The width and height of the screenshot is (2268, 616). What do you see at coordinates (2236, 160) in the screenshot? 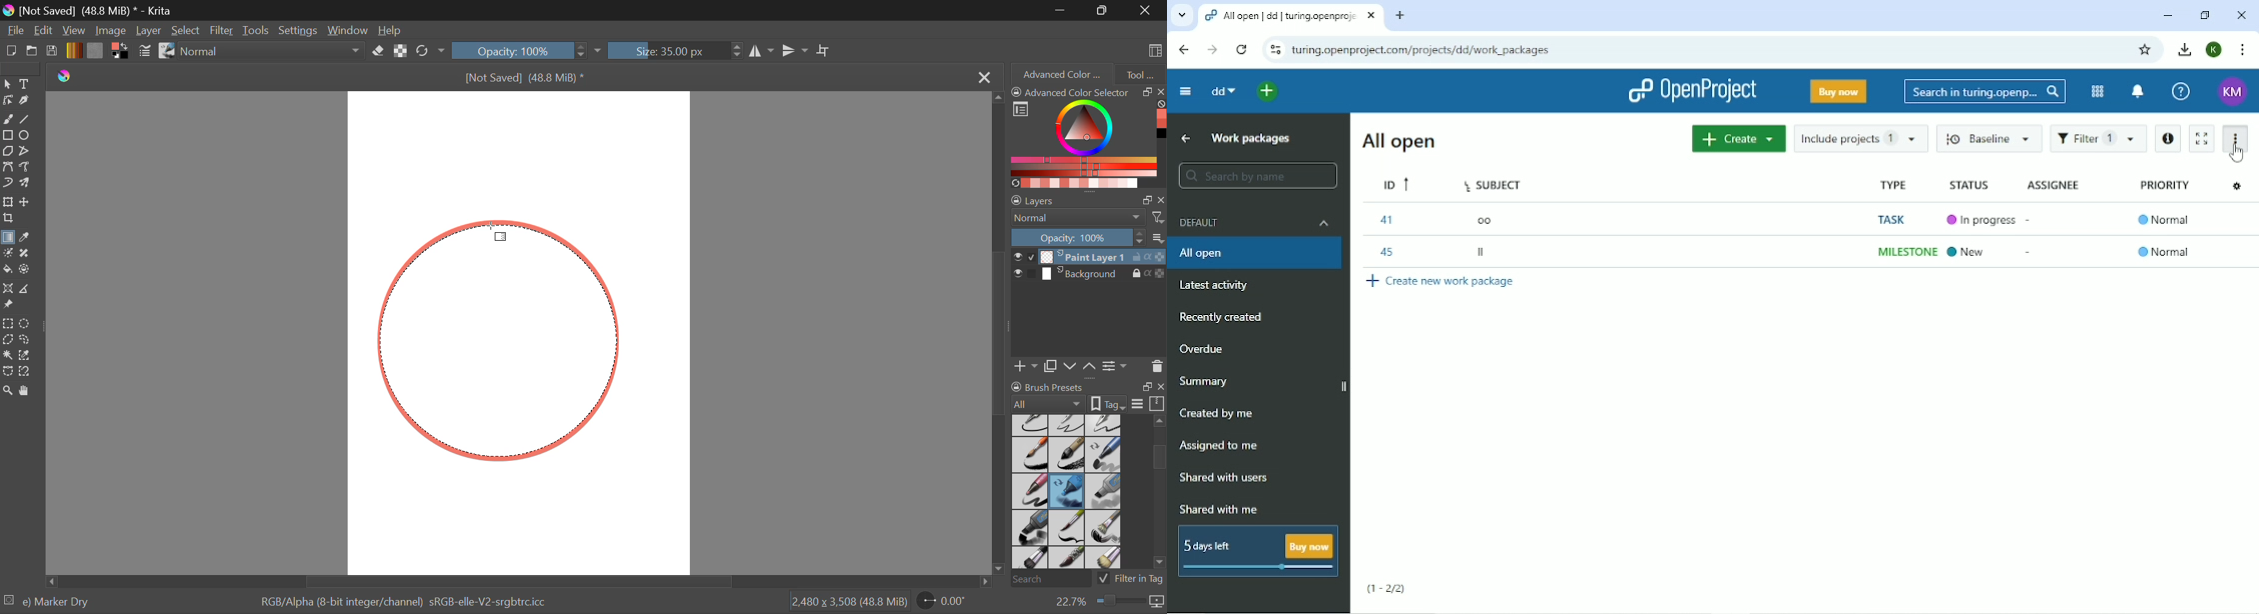
I see `cursor` at bounding box center [2236, 160].